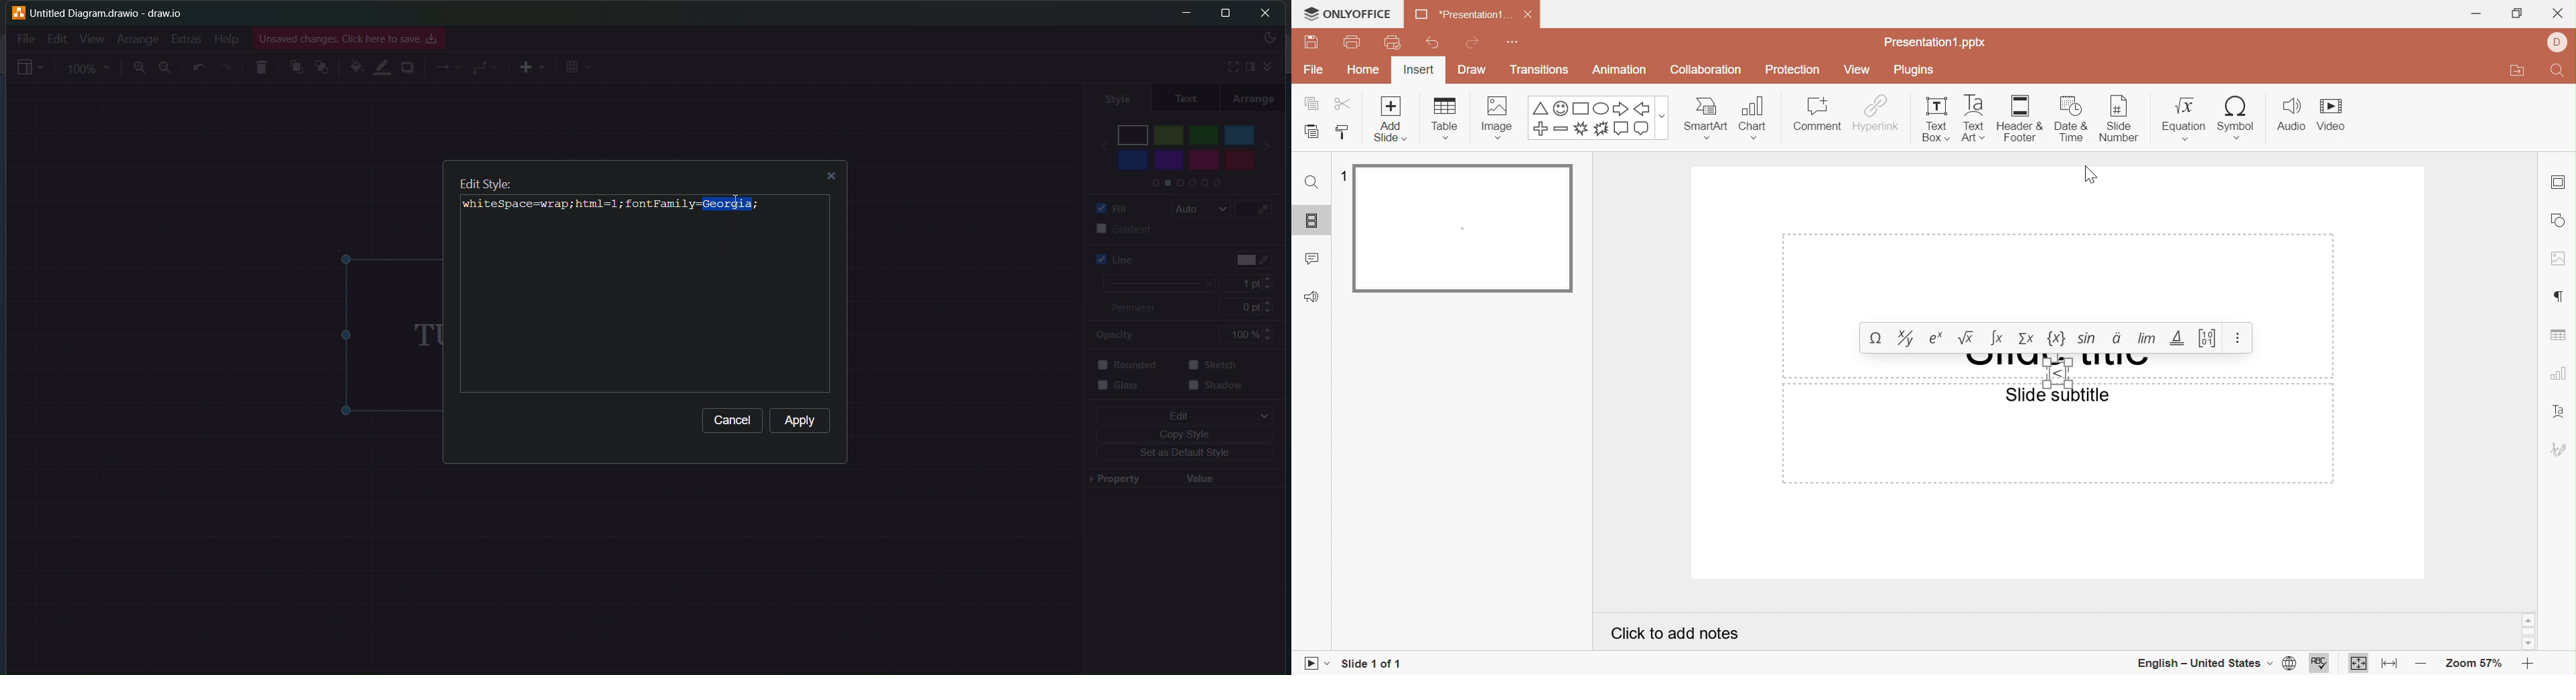  What do you see at coordinates (2359, 663) in the screenshot?
I see `Fit to slide` at bounding box center [2359, 663].